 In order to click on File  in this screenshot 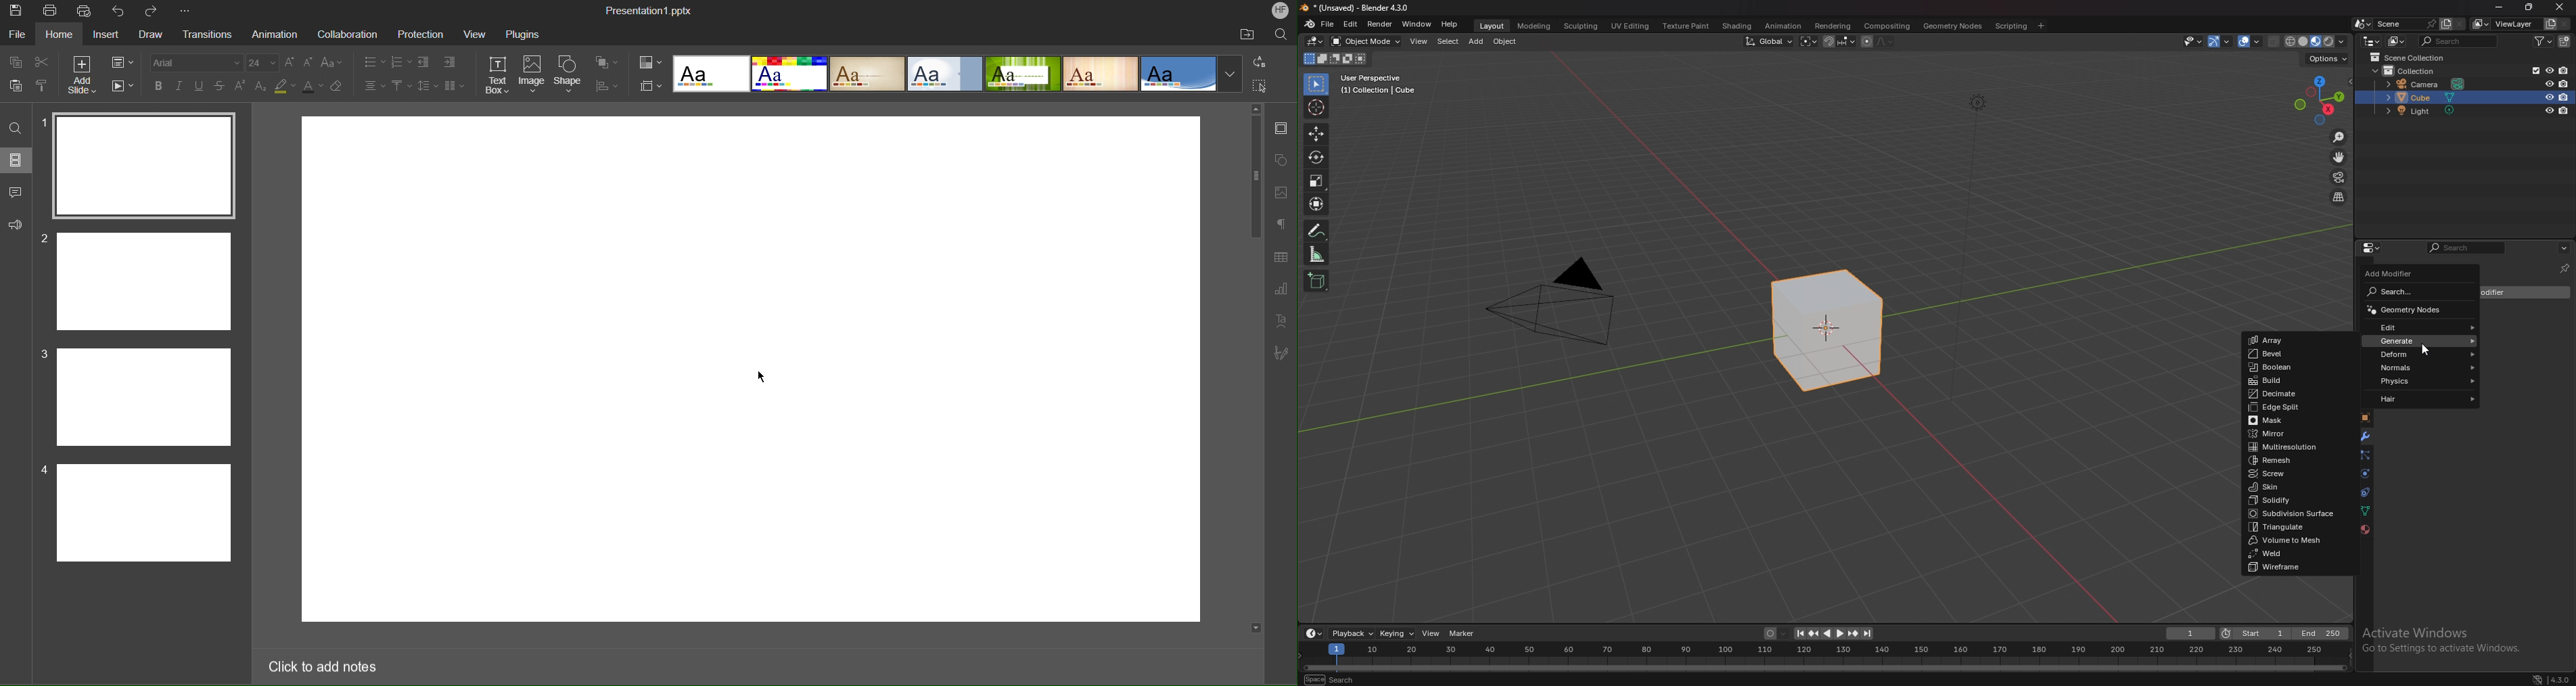, I will do `click(19, 35)`.